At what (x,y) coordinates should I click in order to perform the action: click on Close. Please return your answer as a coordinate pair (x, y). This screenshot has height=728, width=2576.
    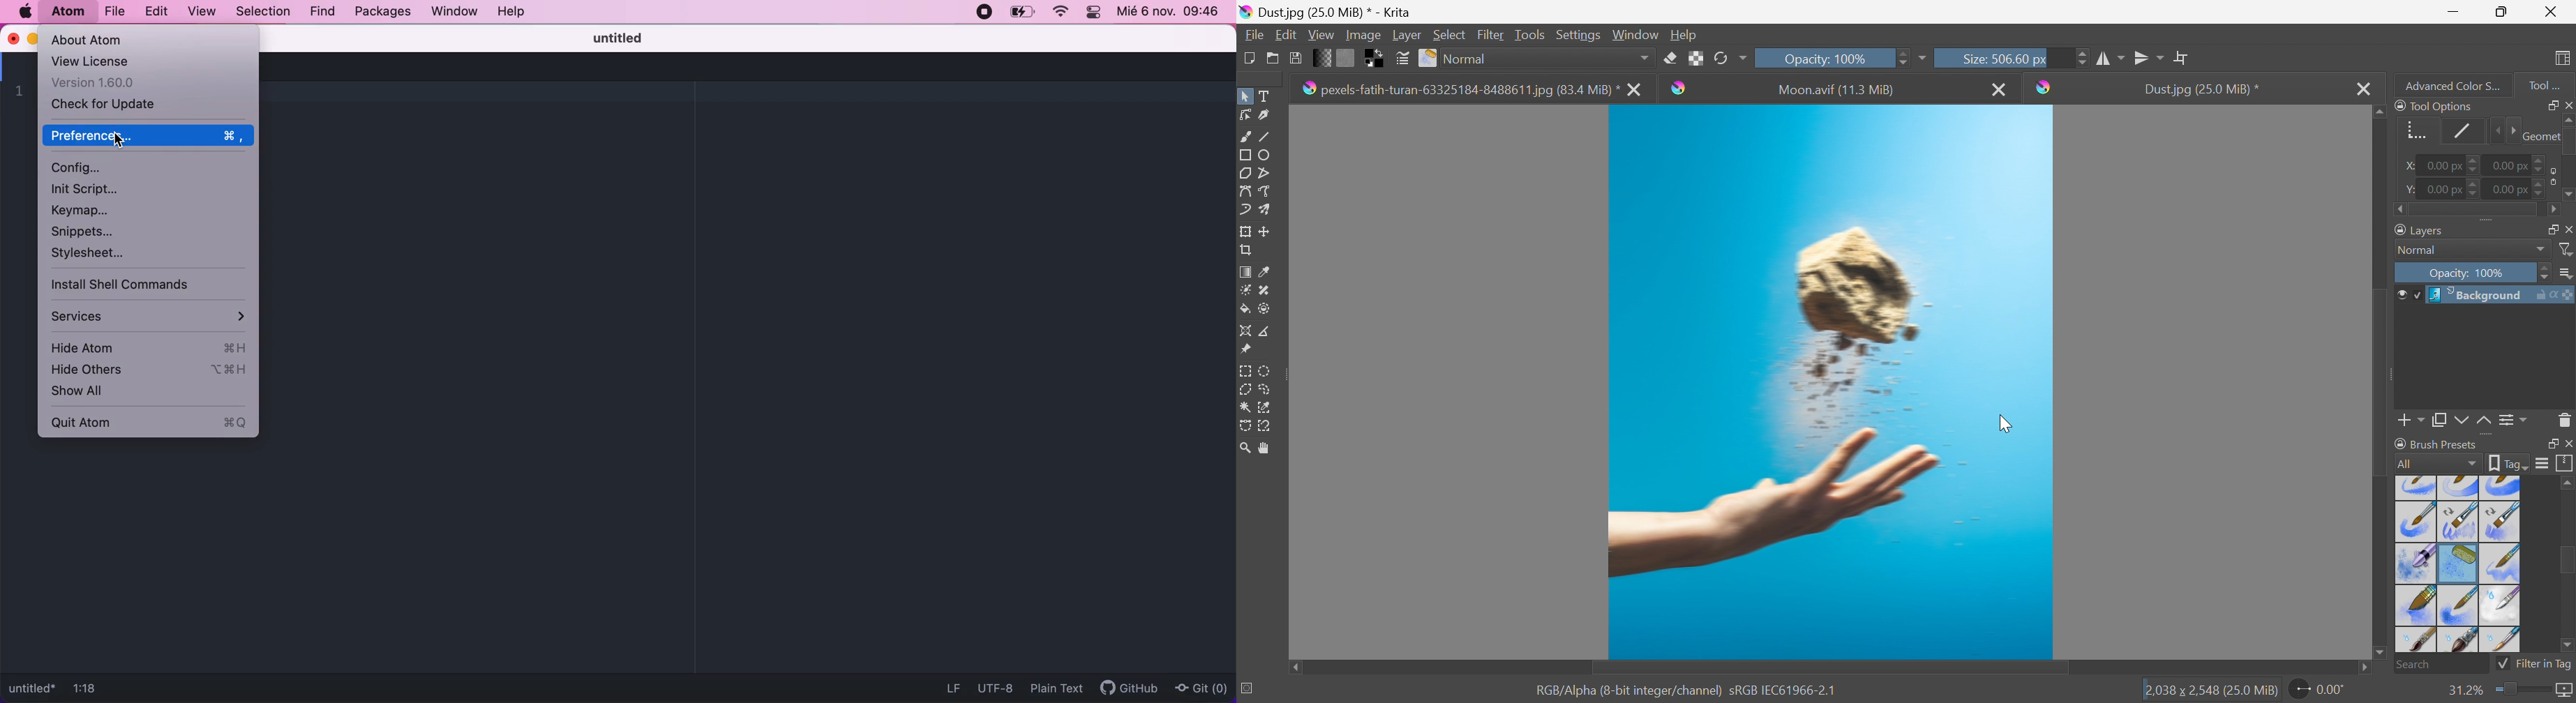
    Looking at the image, I should click on (2000, 89).